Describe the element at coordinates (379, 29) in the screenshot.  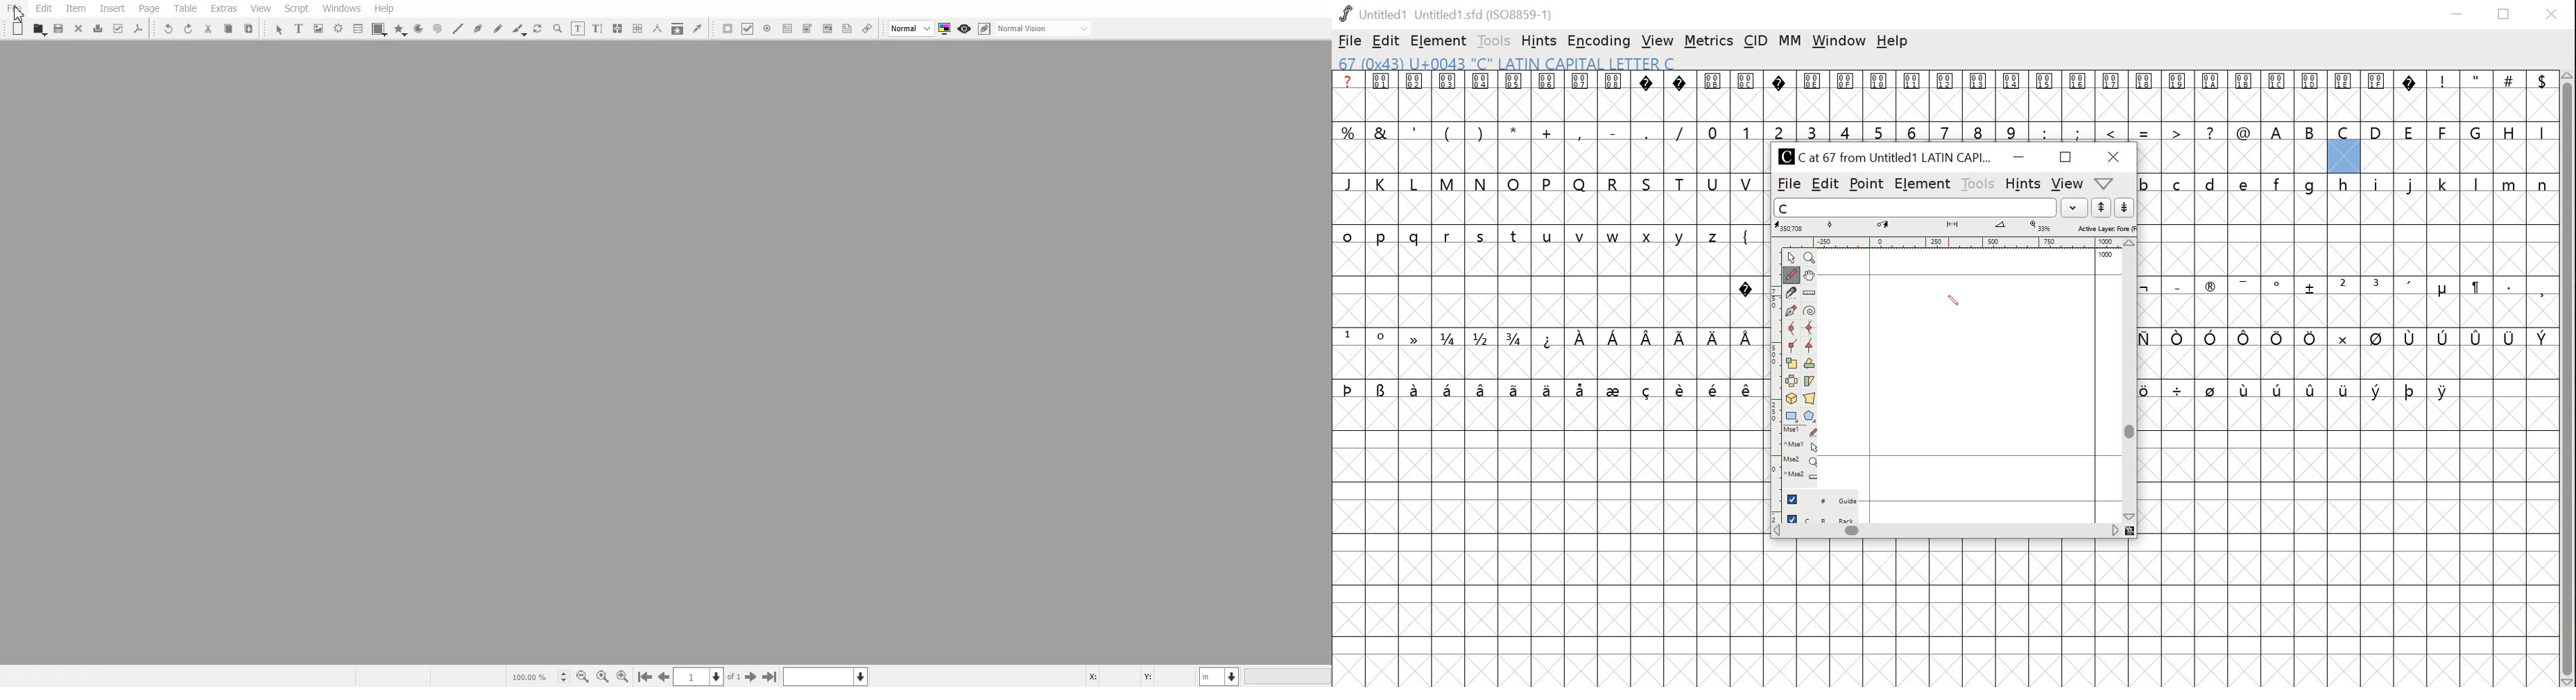
I see `Shape` at that location.